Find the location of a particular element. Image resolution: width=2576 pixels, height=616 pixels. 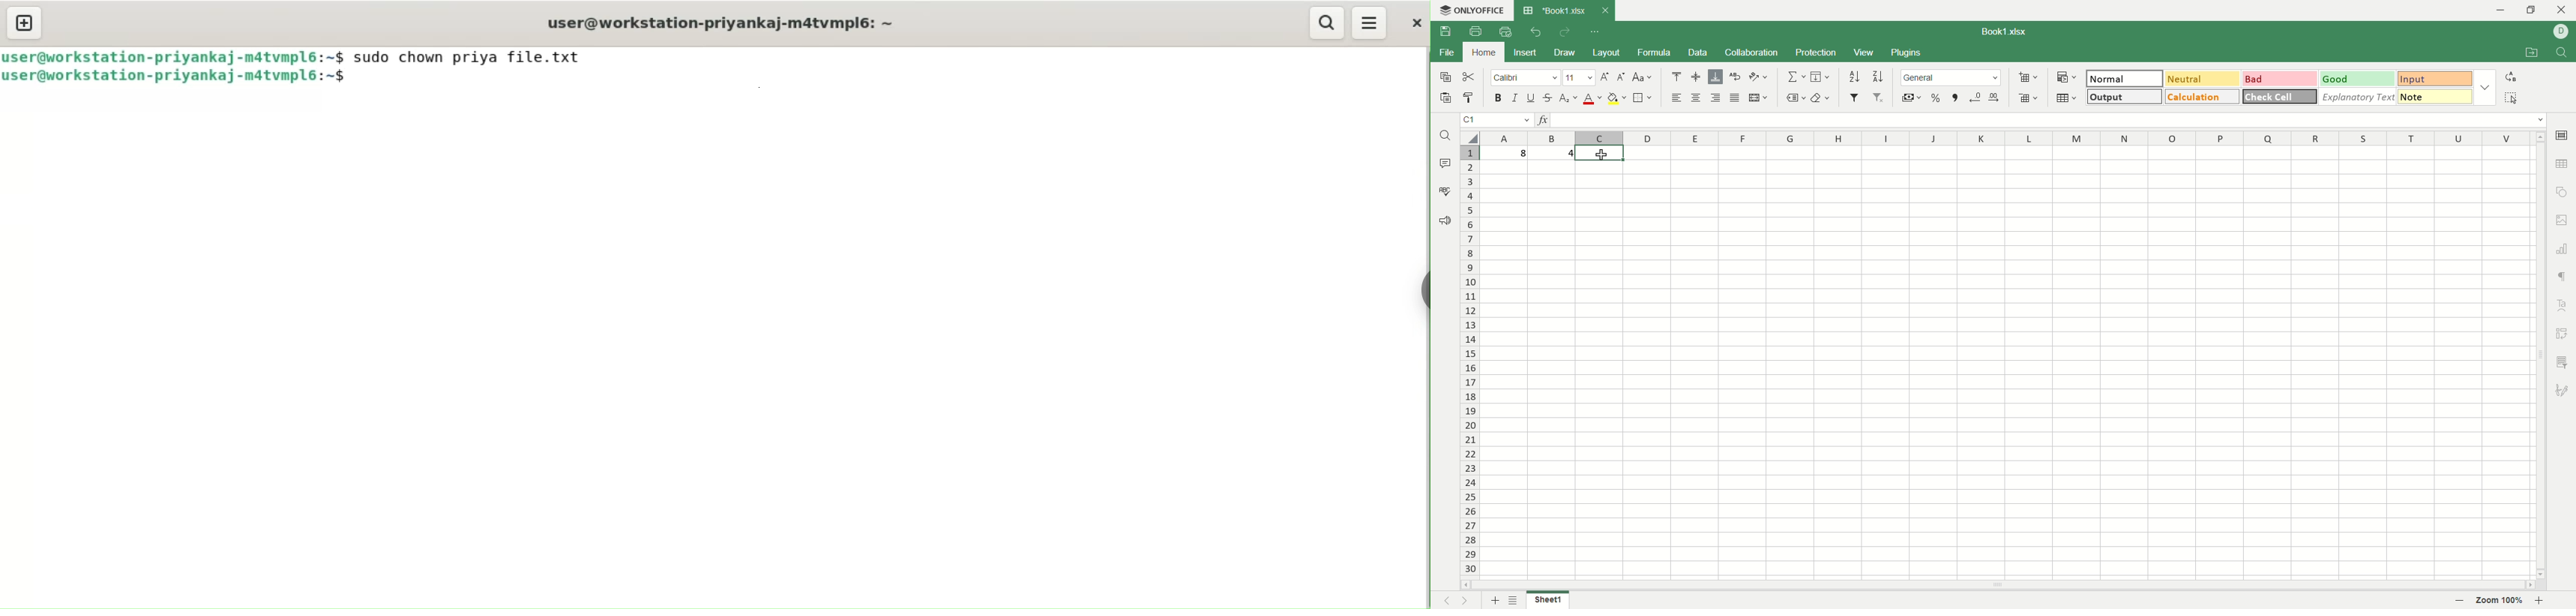

replace is located at coordinates (2514, 79).